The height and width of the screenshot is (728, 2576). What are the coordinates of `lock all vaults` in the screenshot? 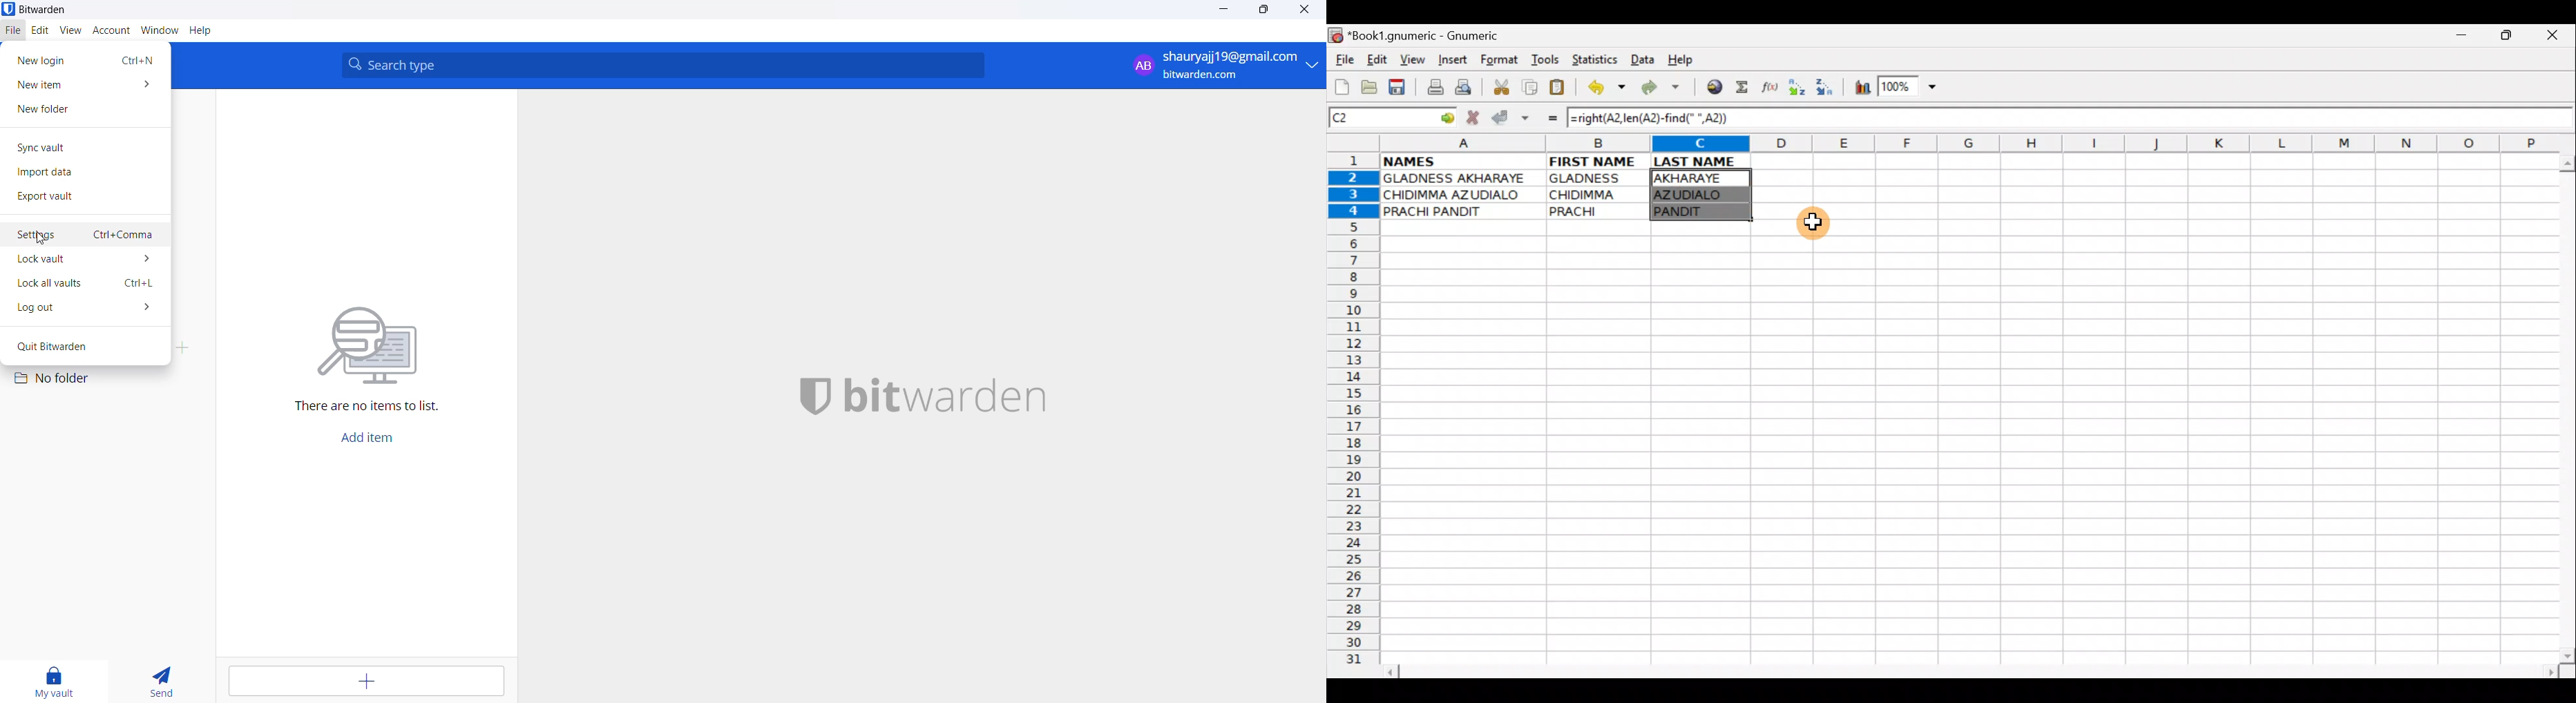 It's located at (59, 284).